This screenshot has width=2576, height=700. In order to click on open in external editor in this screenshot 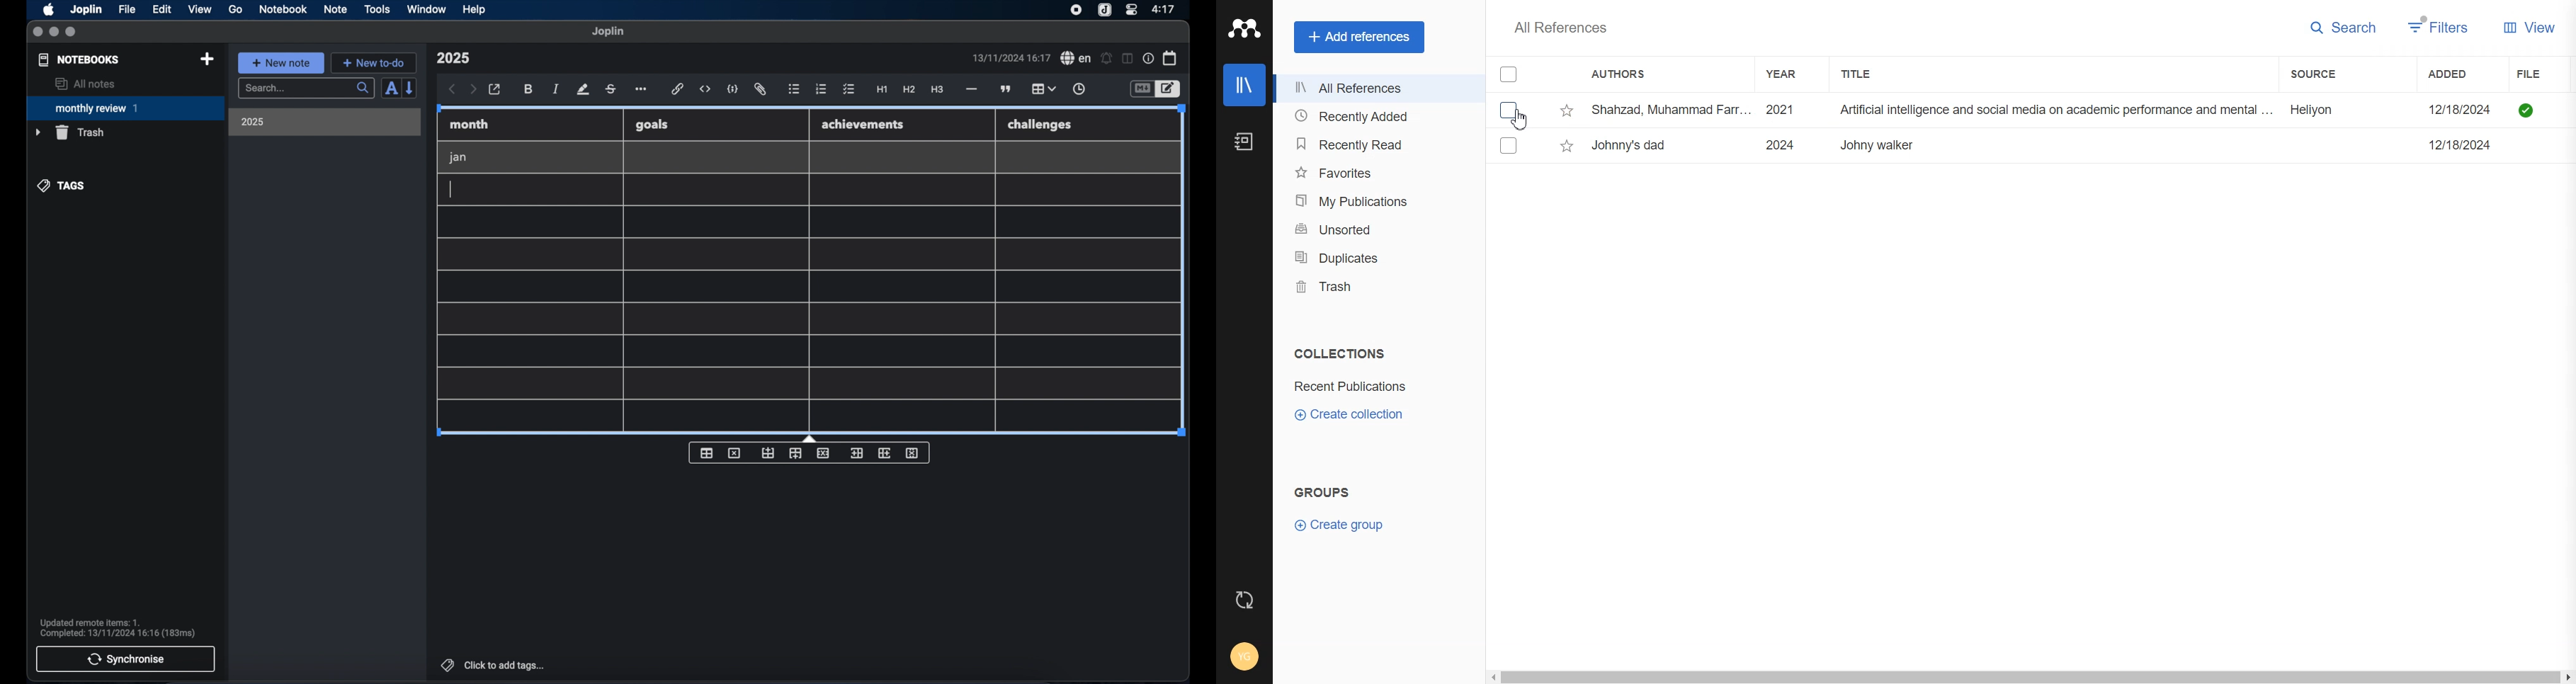, I will do `click(495, 90)`.